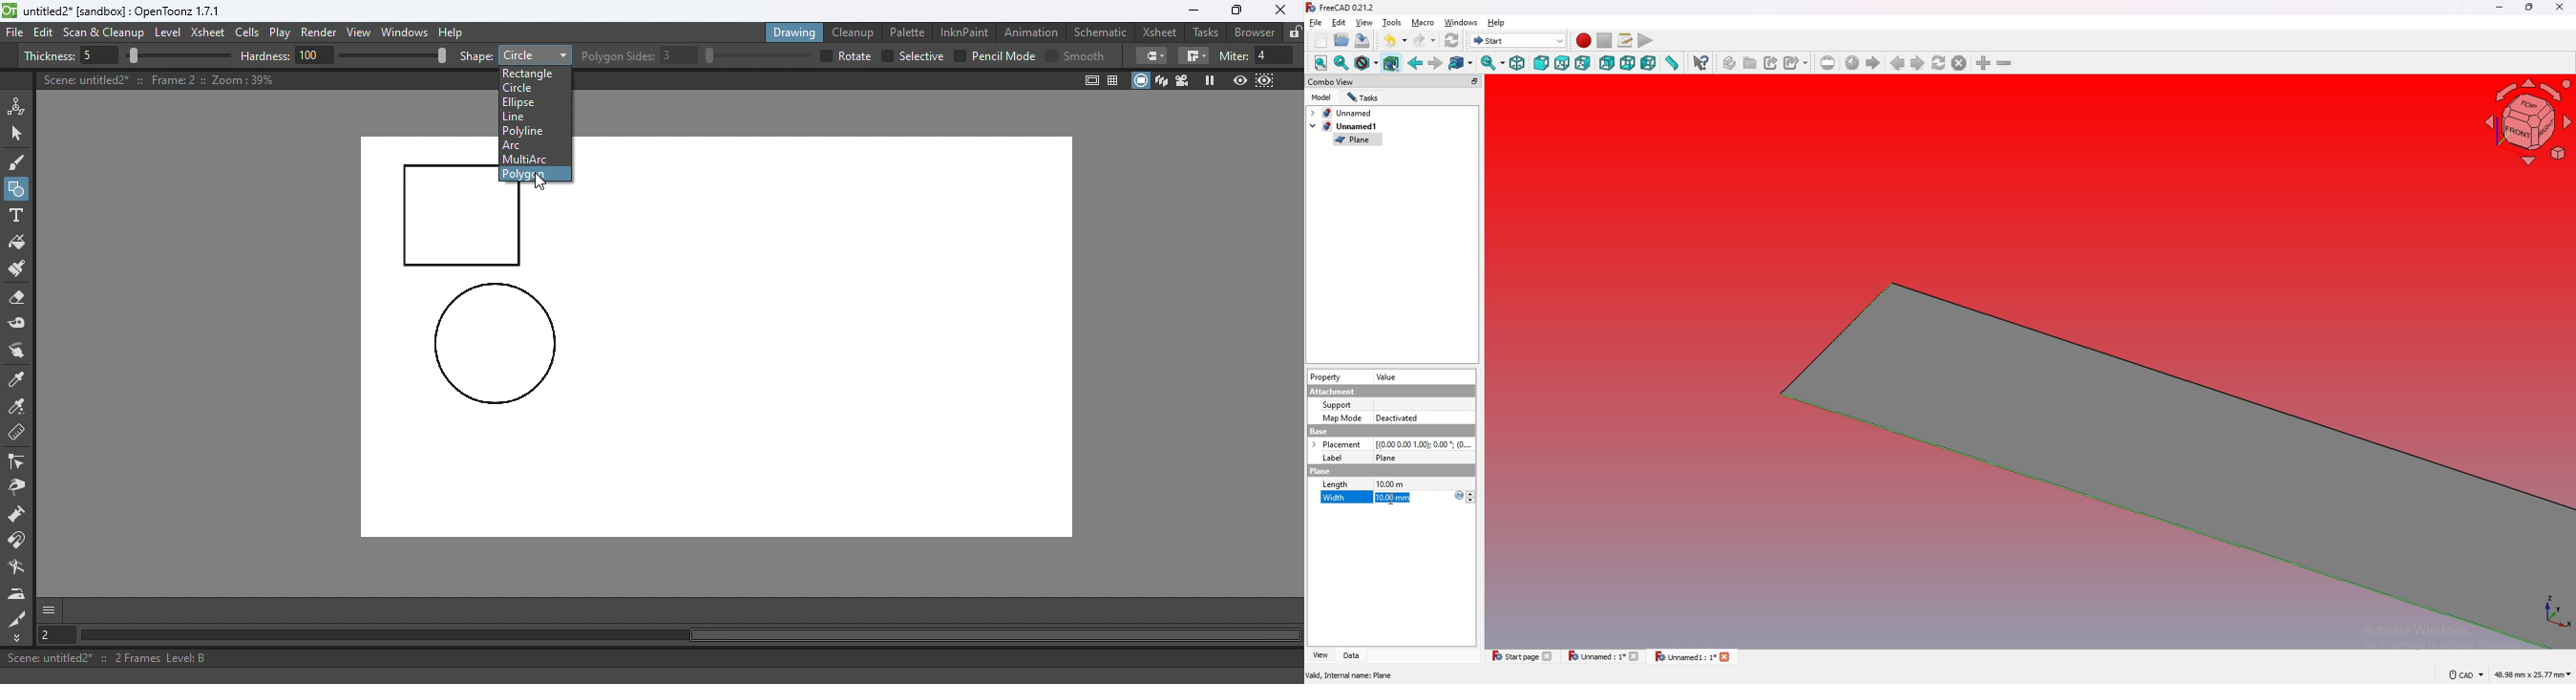 This screenshot has height=700, width=2576. Describe the element at coordinates (1342, 7) in the screenshot. I see `FreeCAD 0.21.2` at that location.